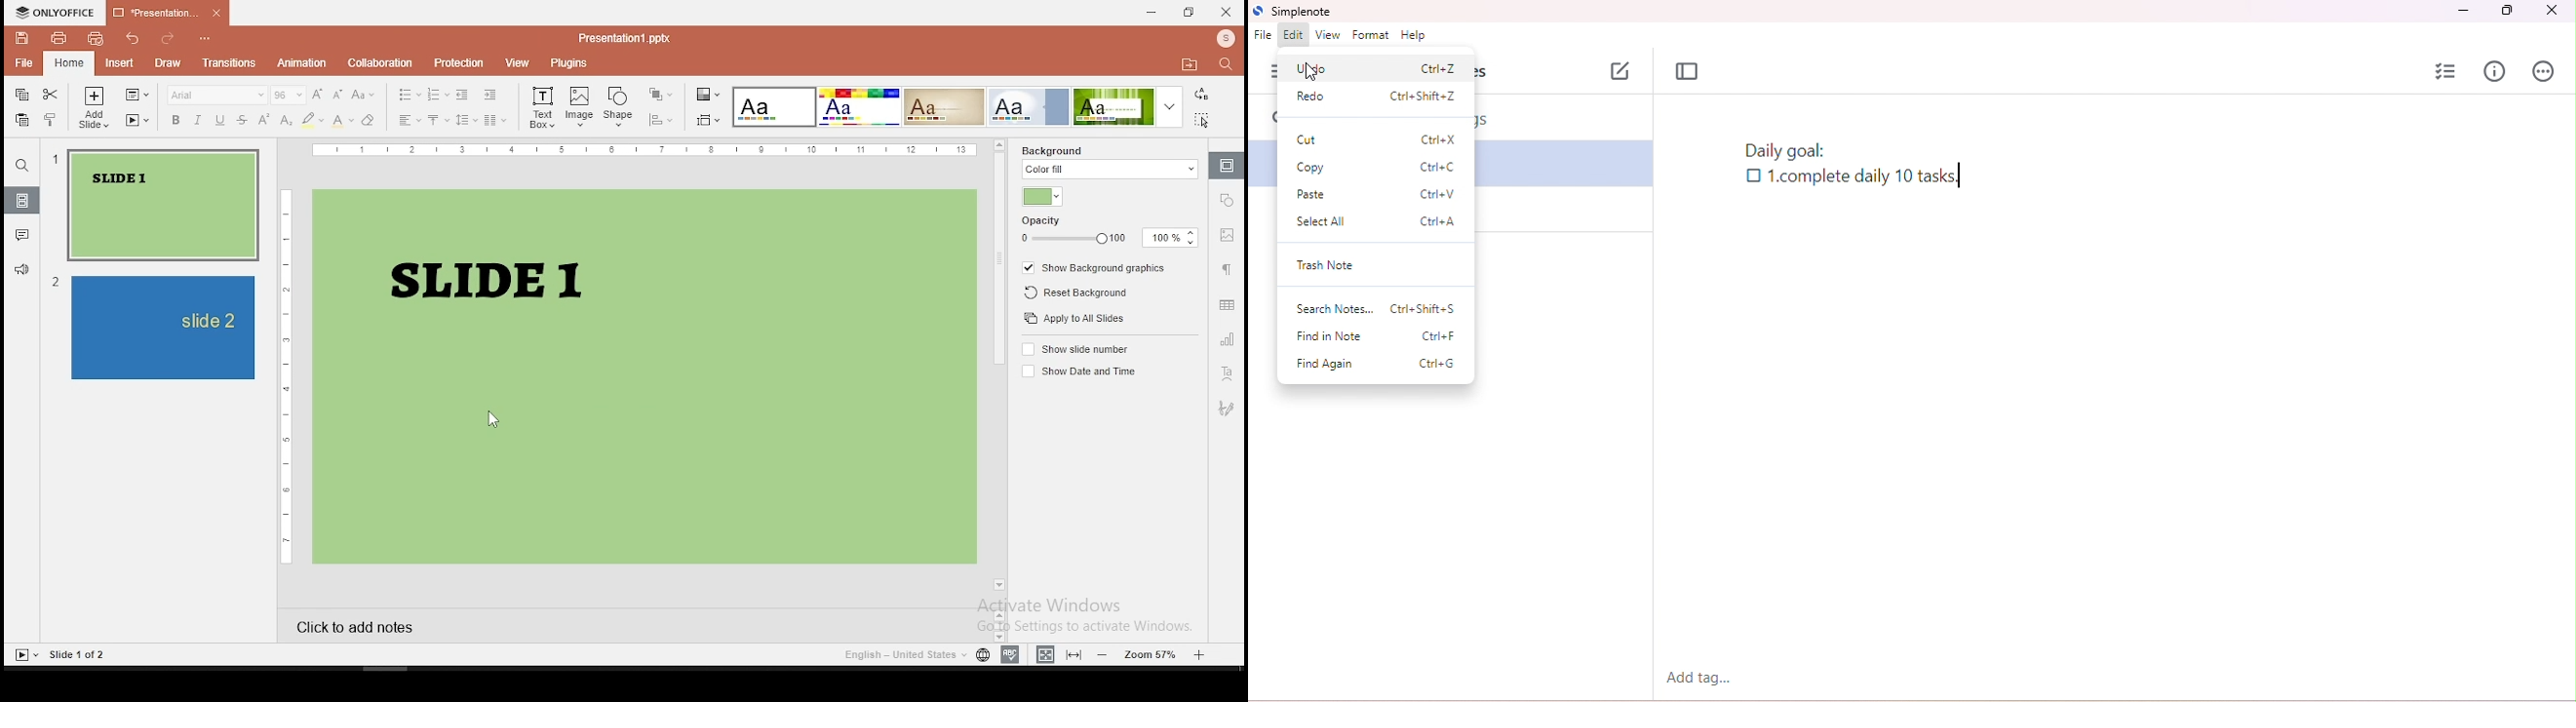  Describe the element at coordinates (343, 120) in the screenshot. I see `font color` at that location.